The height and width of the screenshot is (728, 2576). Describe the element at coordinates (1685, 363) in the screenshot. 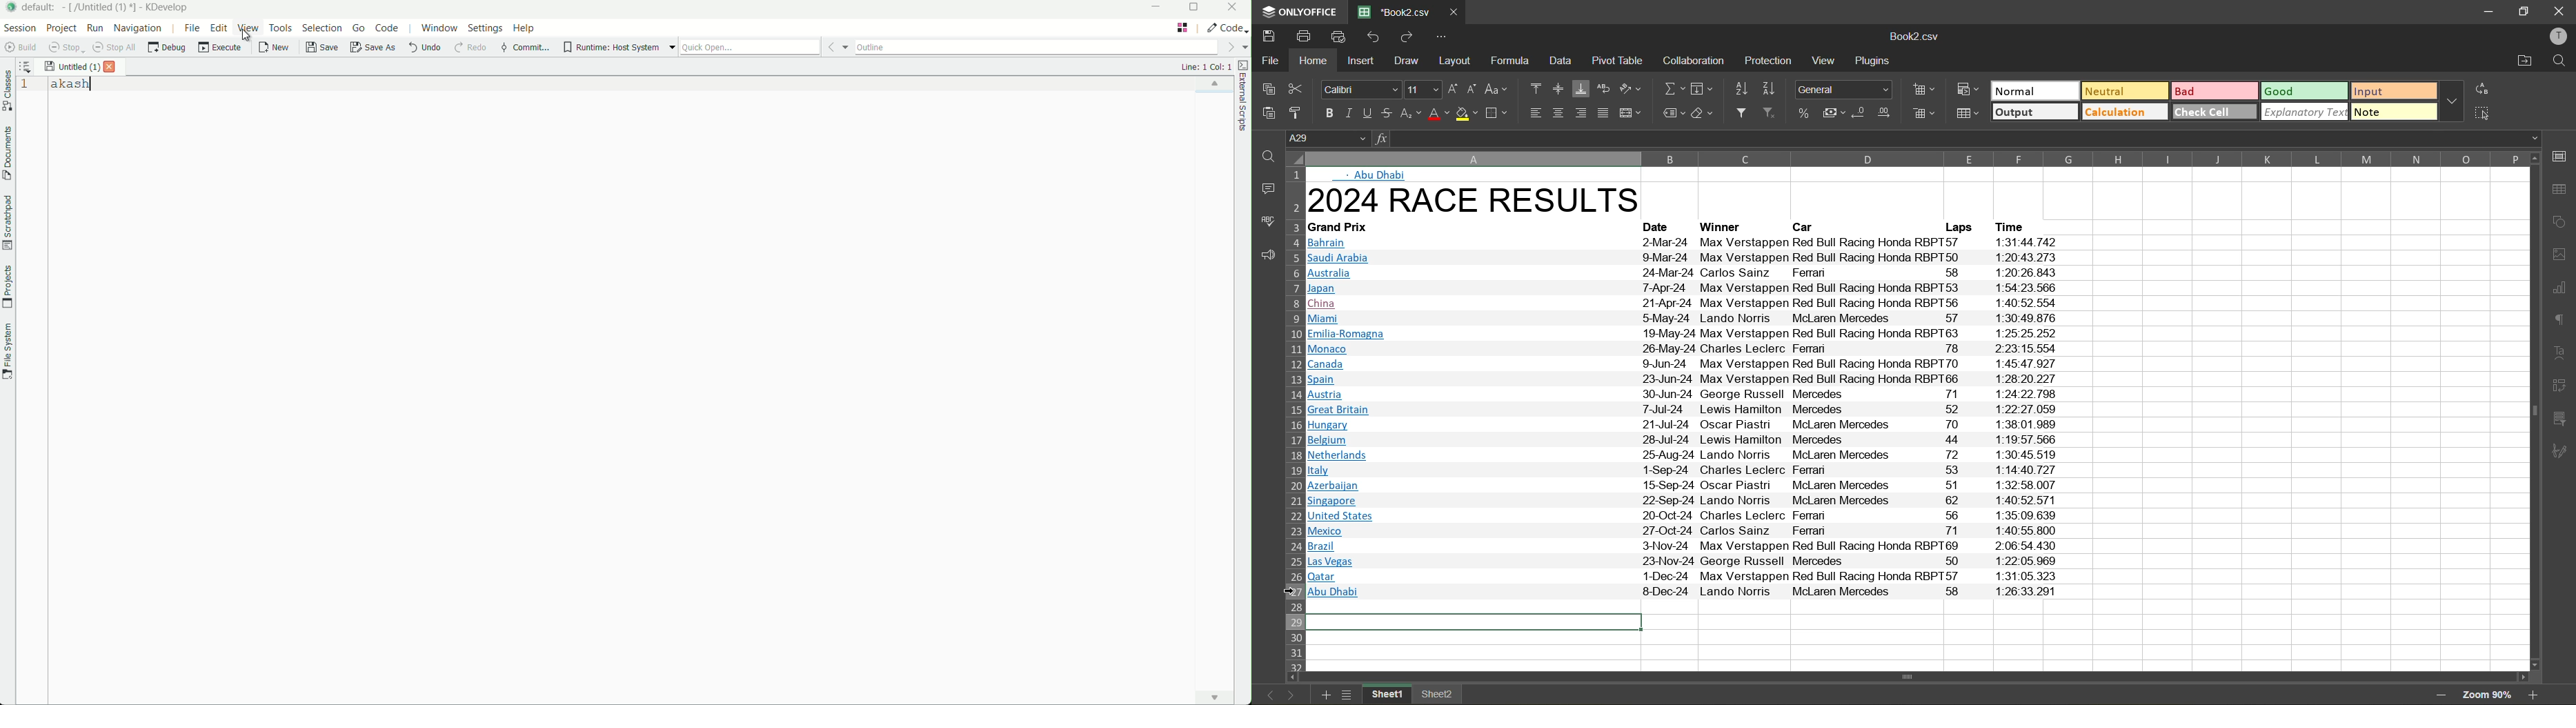

I see `text info` at that location.